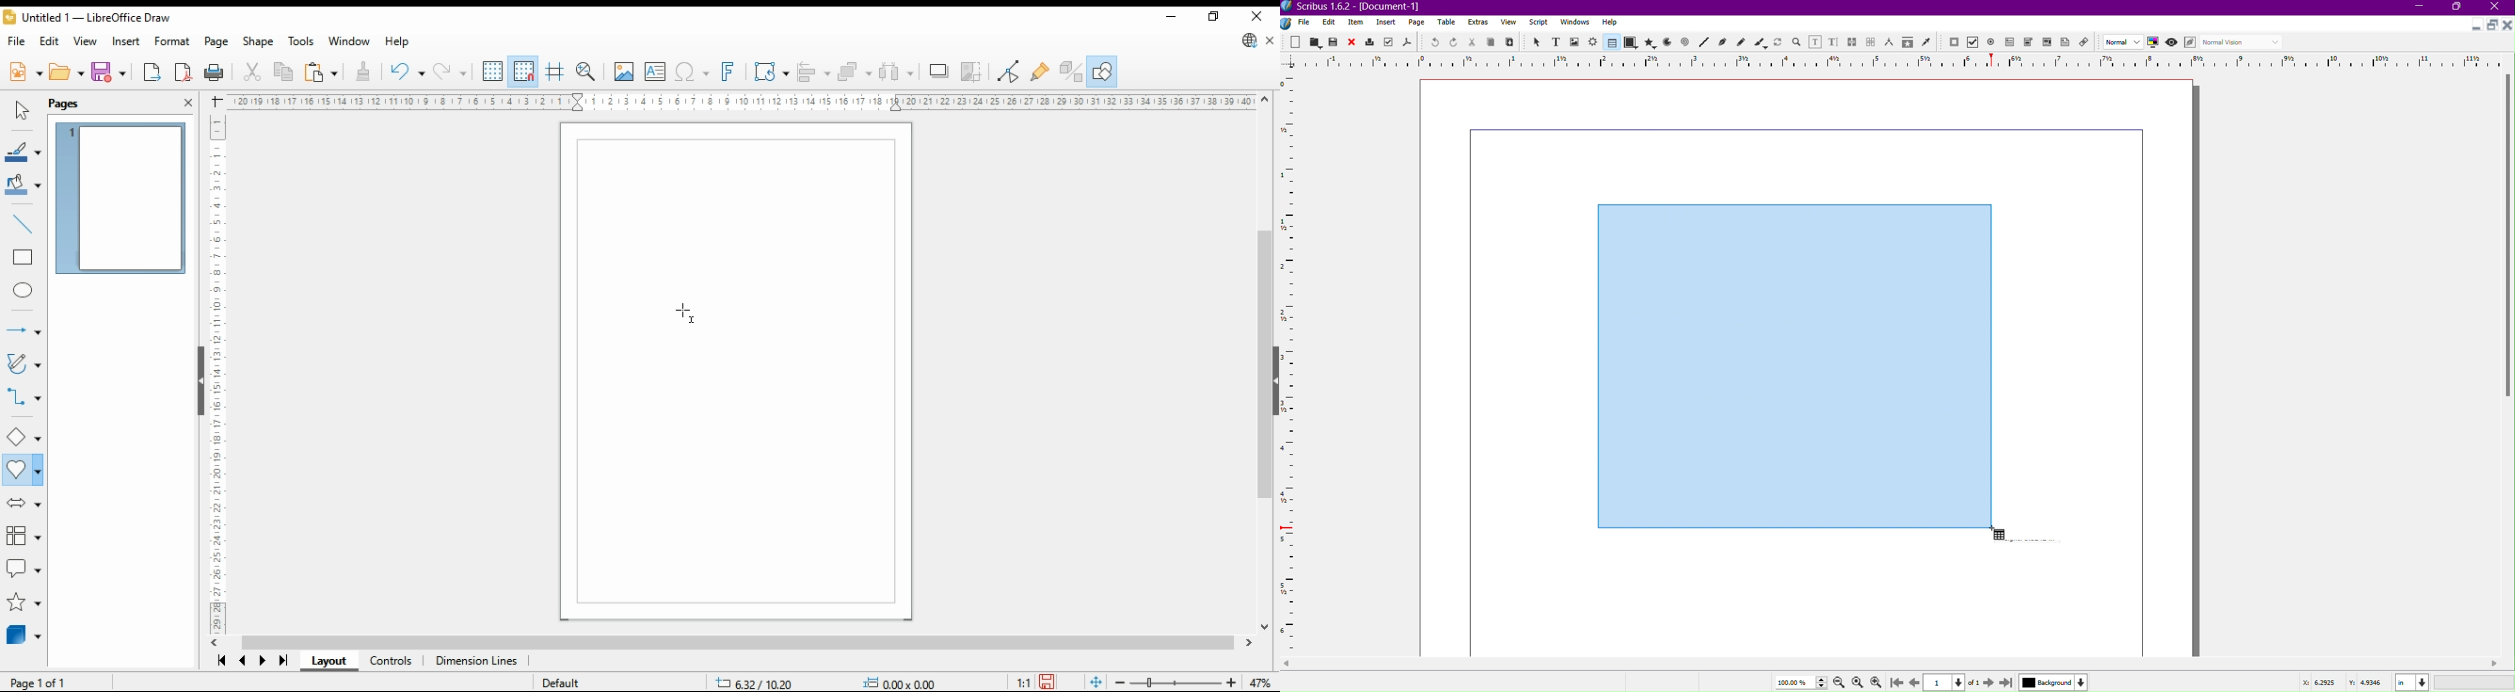  I want to click on Minimize, so click(2475, 26).